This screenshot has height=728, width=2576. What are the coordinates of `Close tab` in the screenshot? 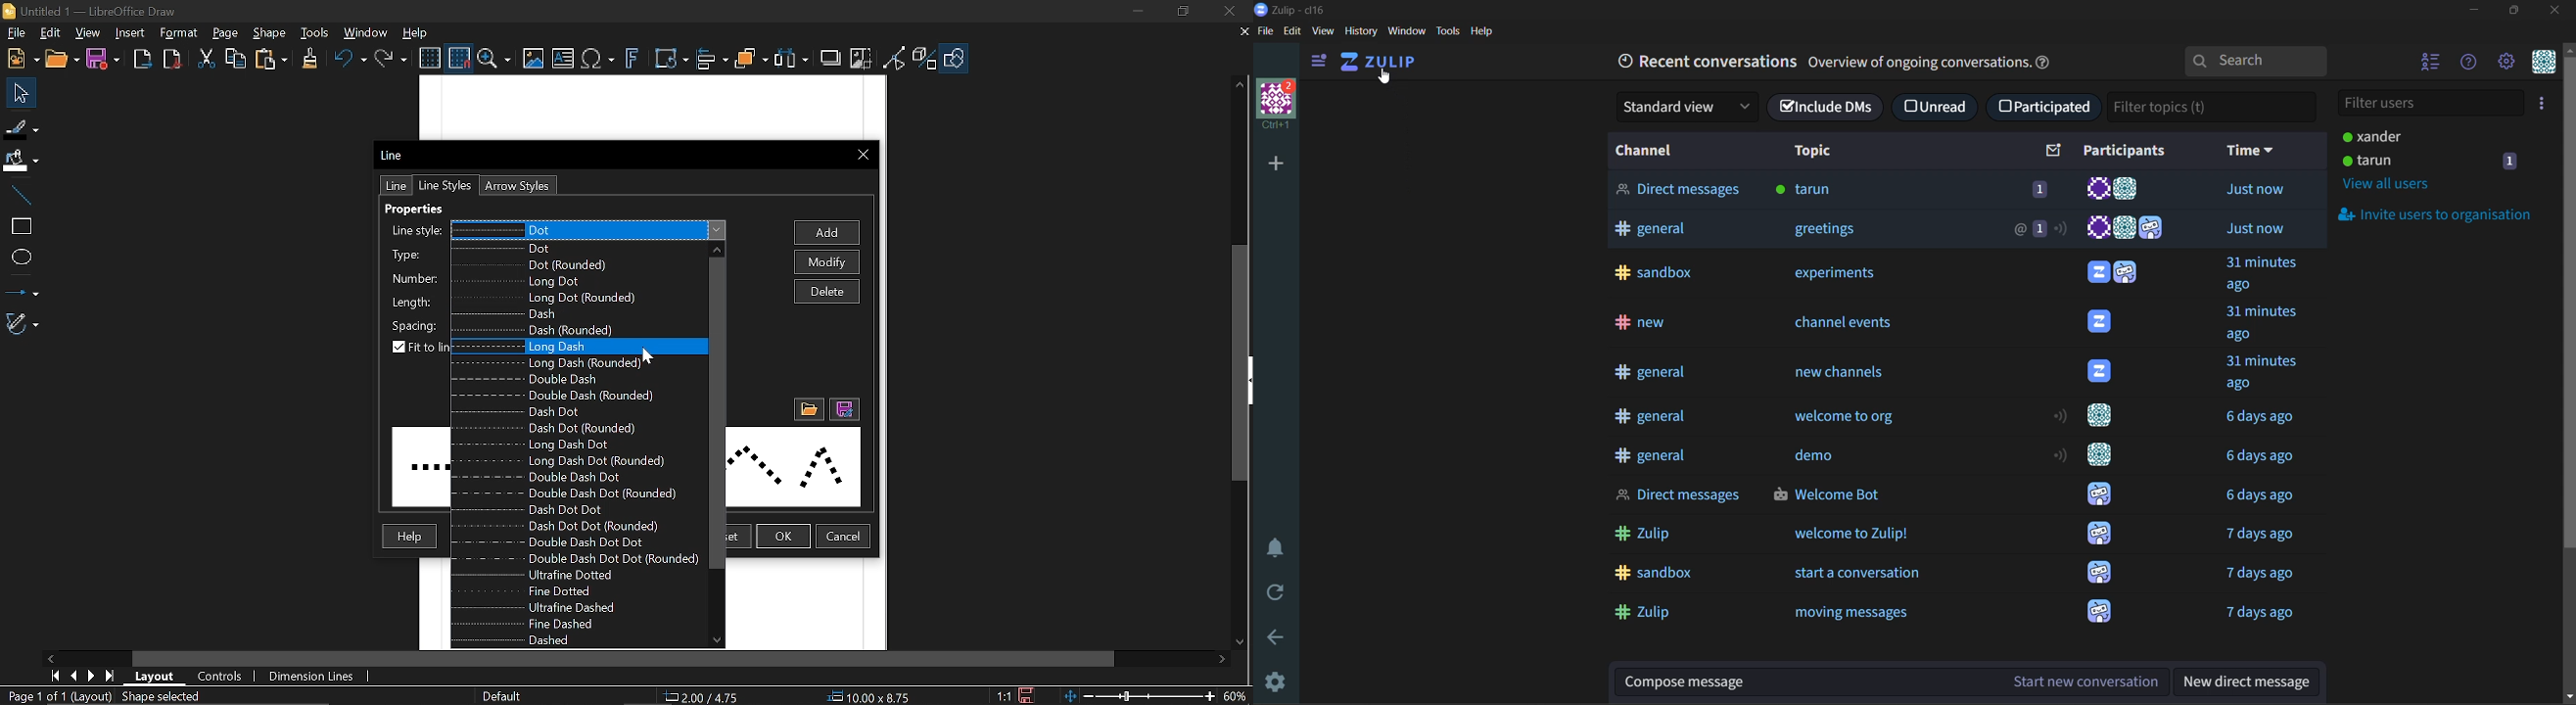 It's located at (1243, 31).